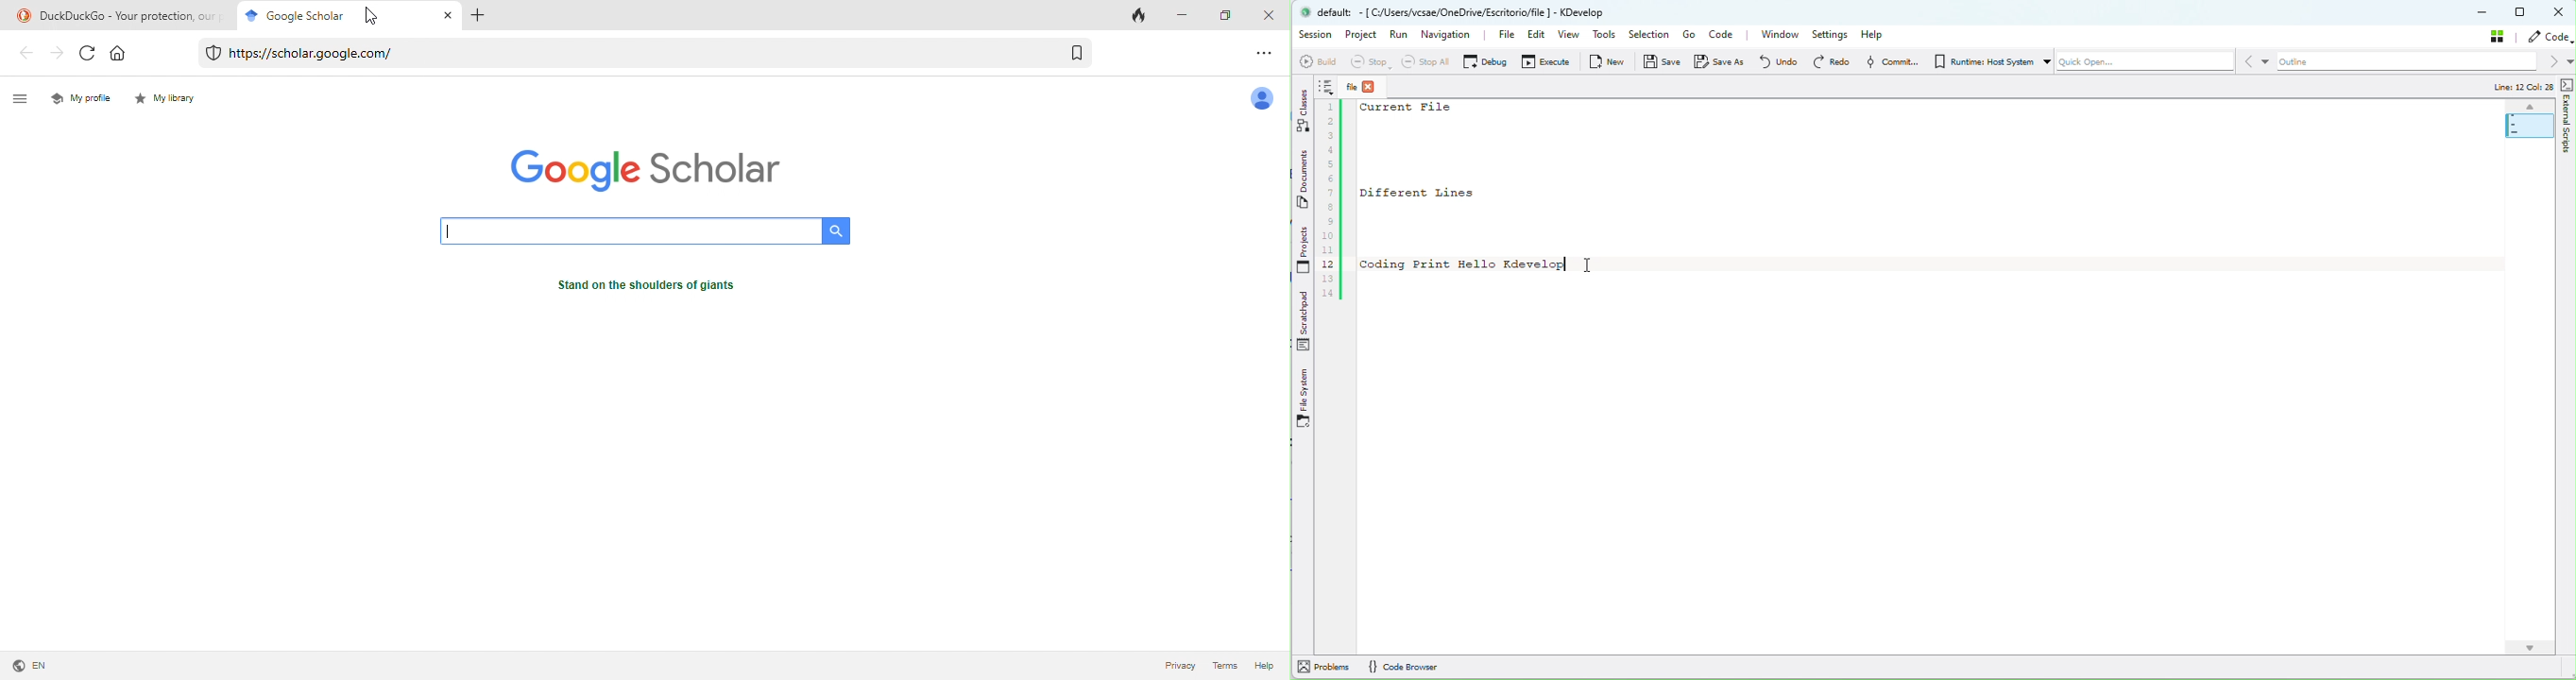 The width and height of the screenshot is (2576, 700). Describe the element at coordinates (1423, 61) in the screenshot. I see `Stop all` at that location.